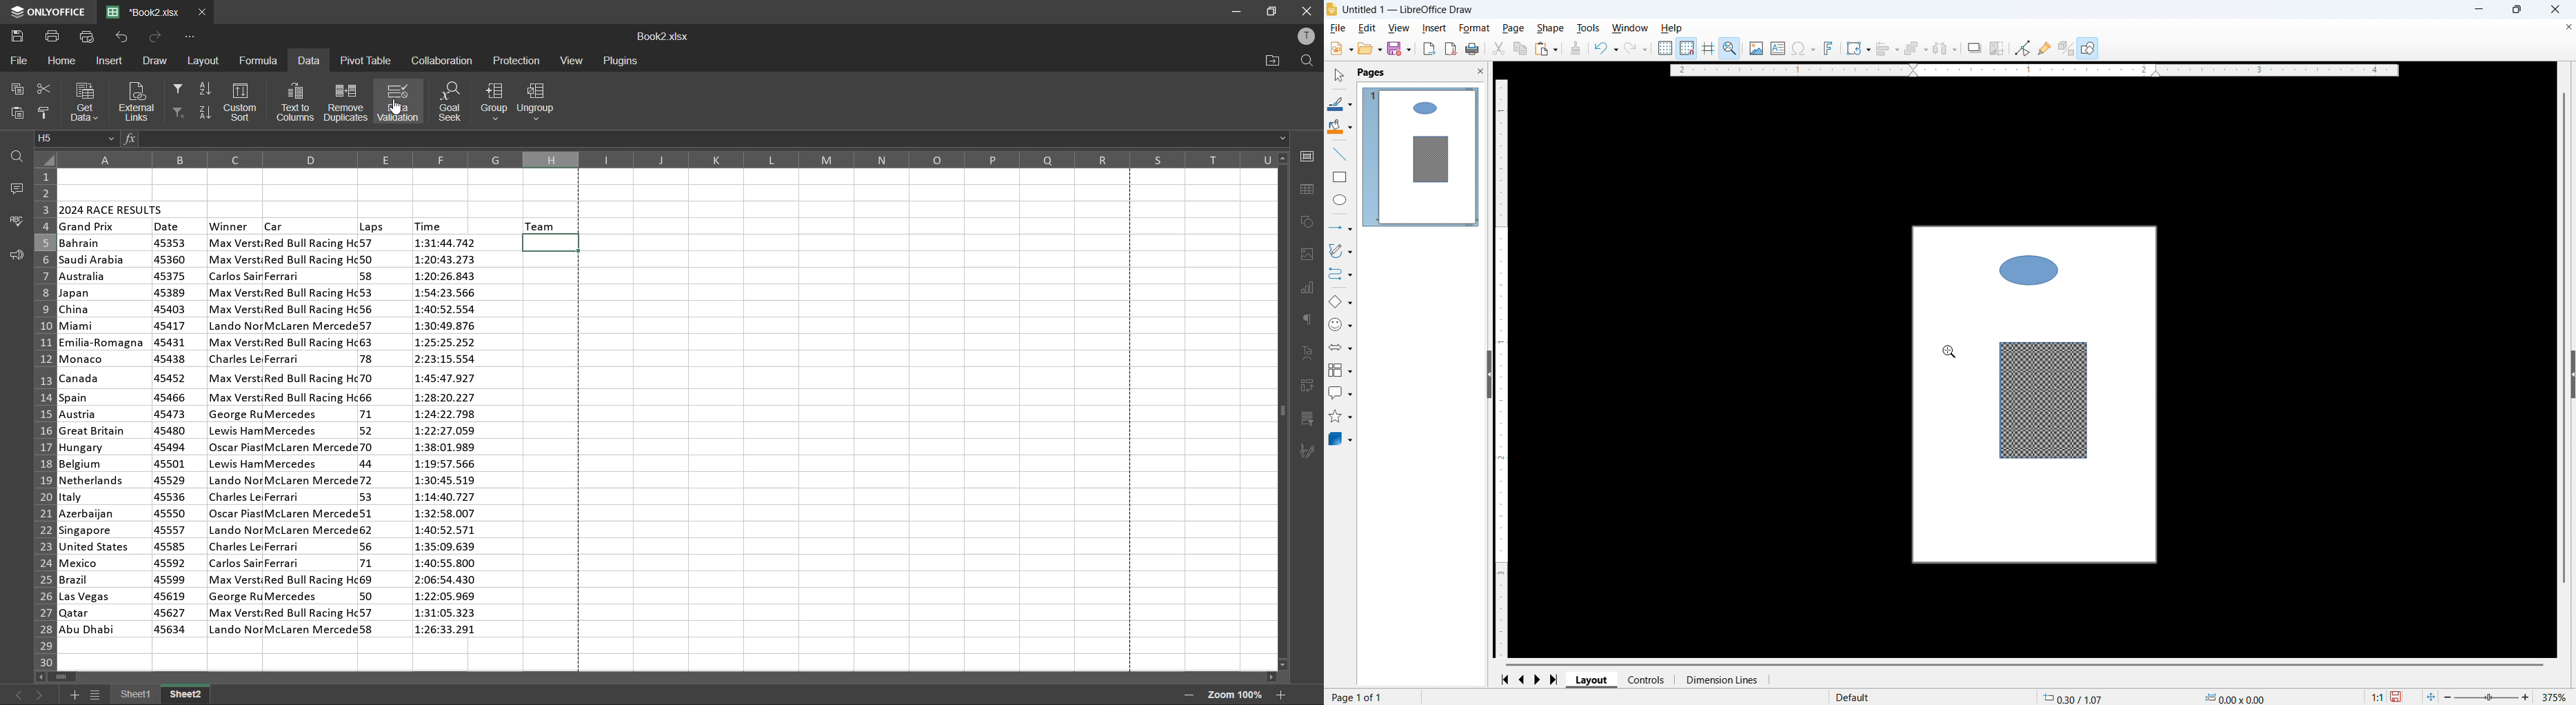  What do you see at coordinates (1339, 200) in the screenshot?
I see `Ellipse ` at bounding box center [1339, 200].